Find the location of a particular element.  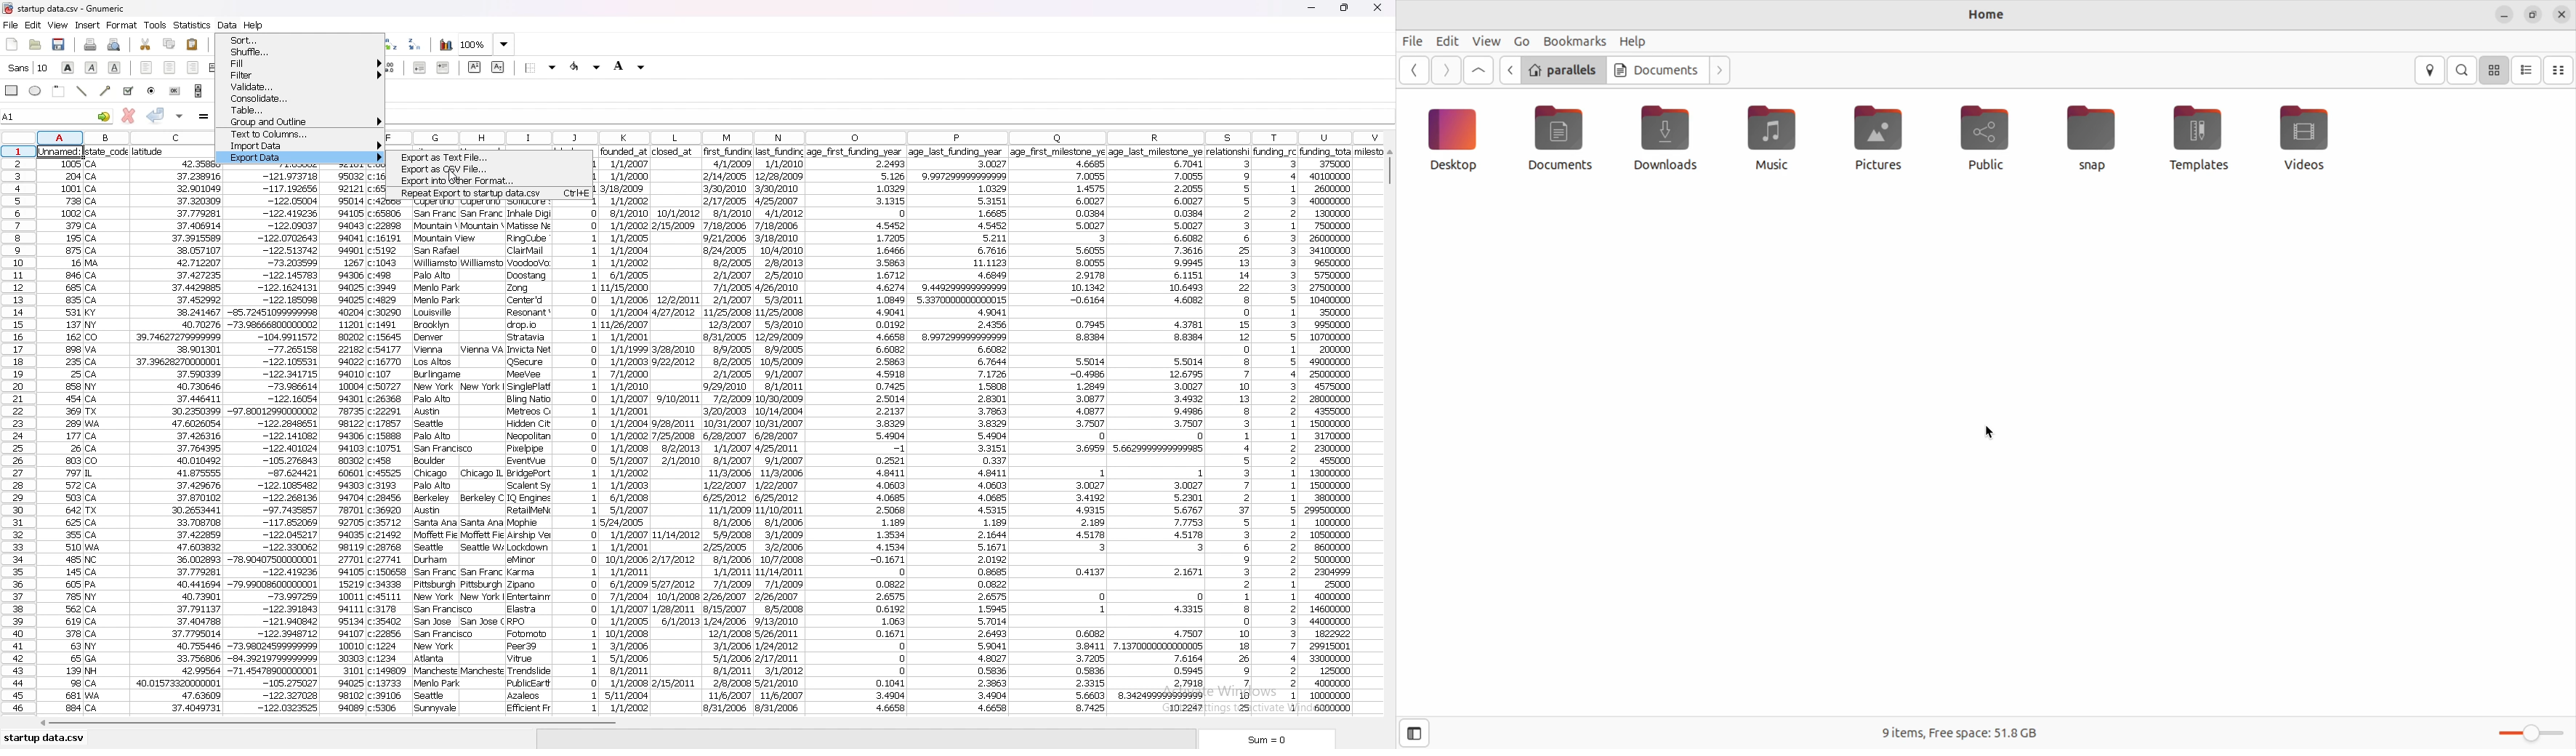

sort is located at coordinates (299, 40).